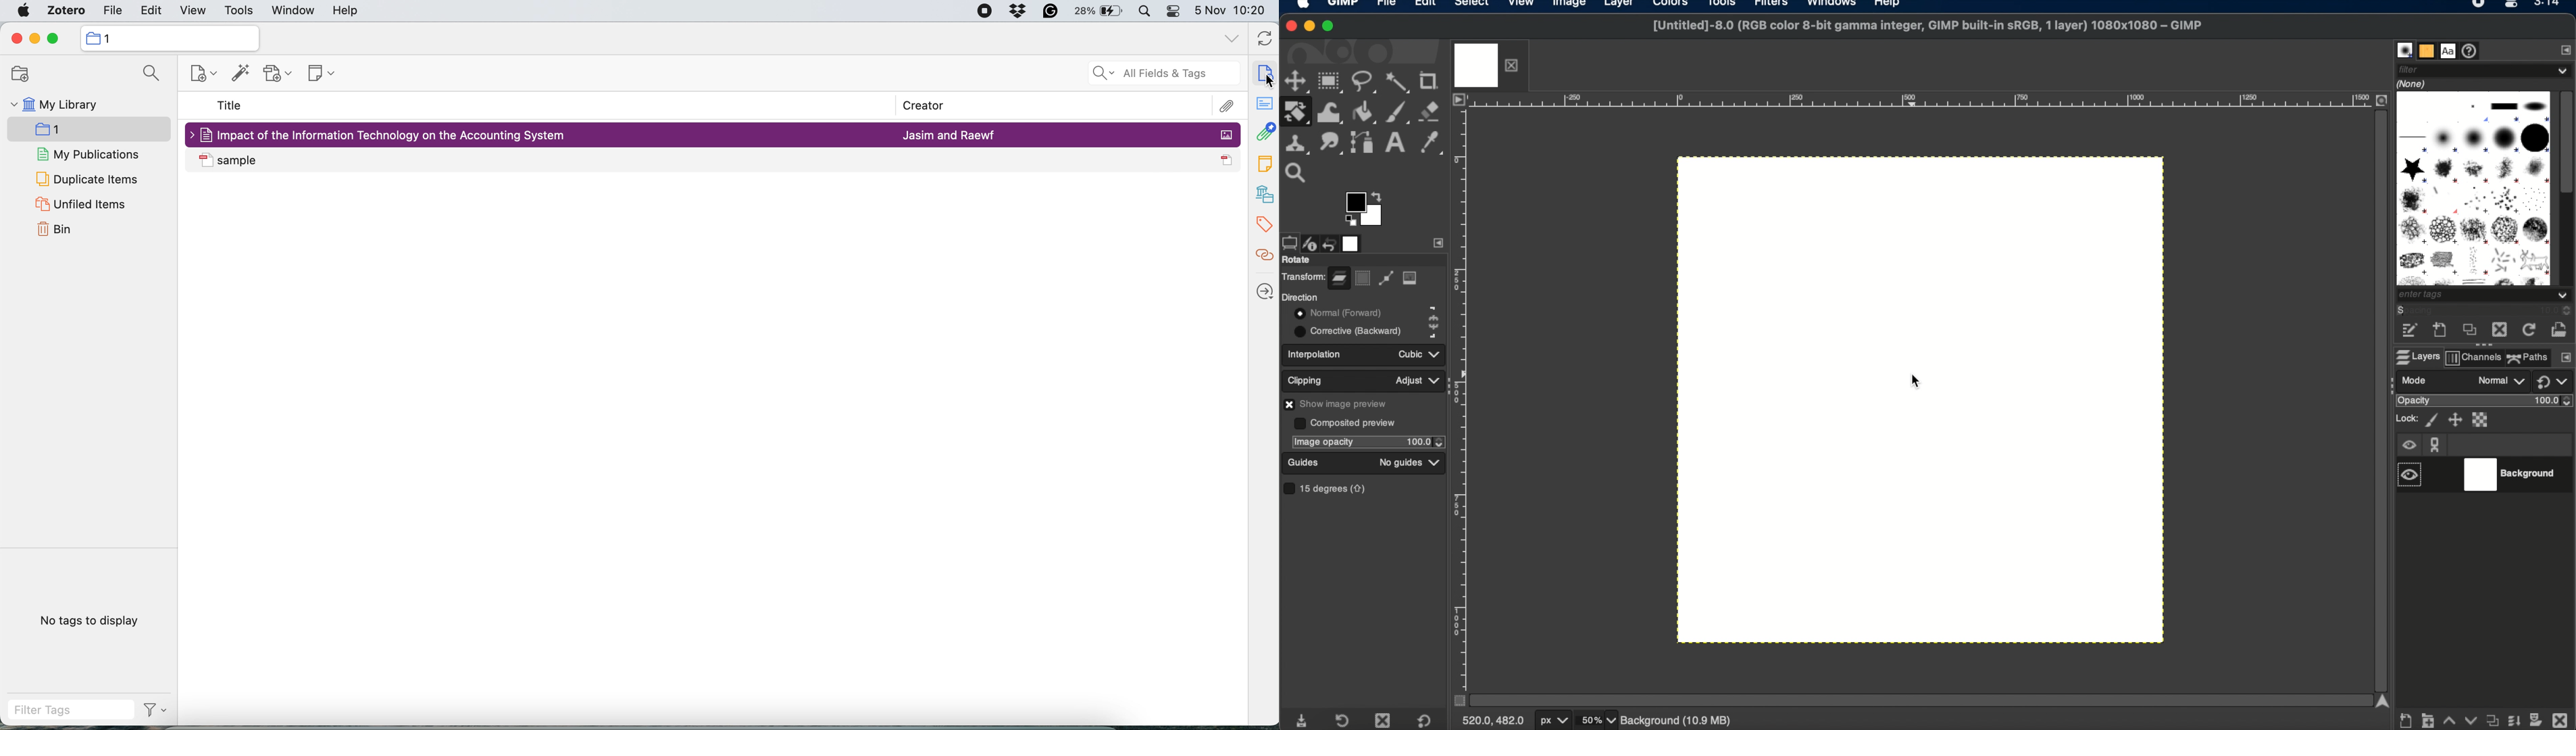  I want to click on lock pixels, so click(2431, 420).